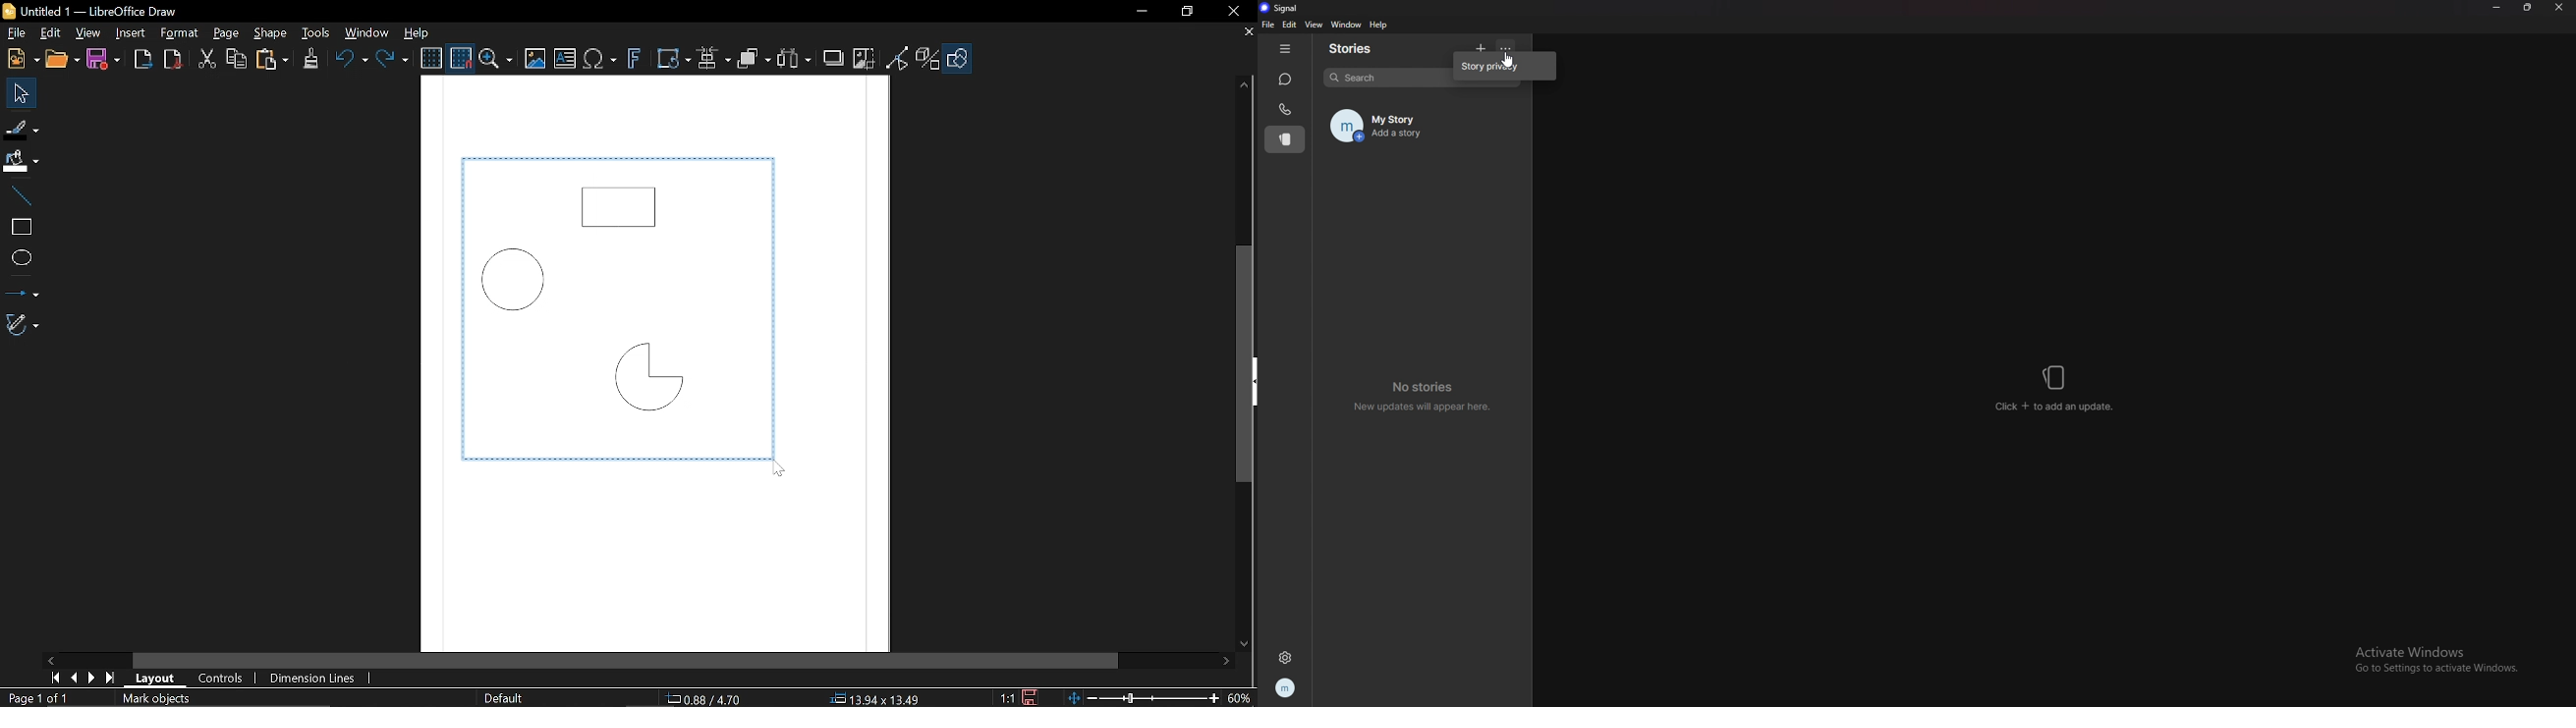  Describe the element at coordinates (619, 156) in the screenshot. I see `horizontal line around objects` at that location.